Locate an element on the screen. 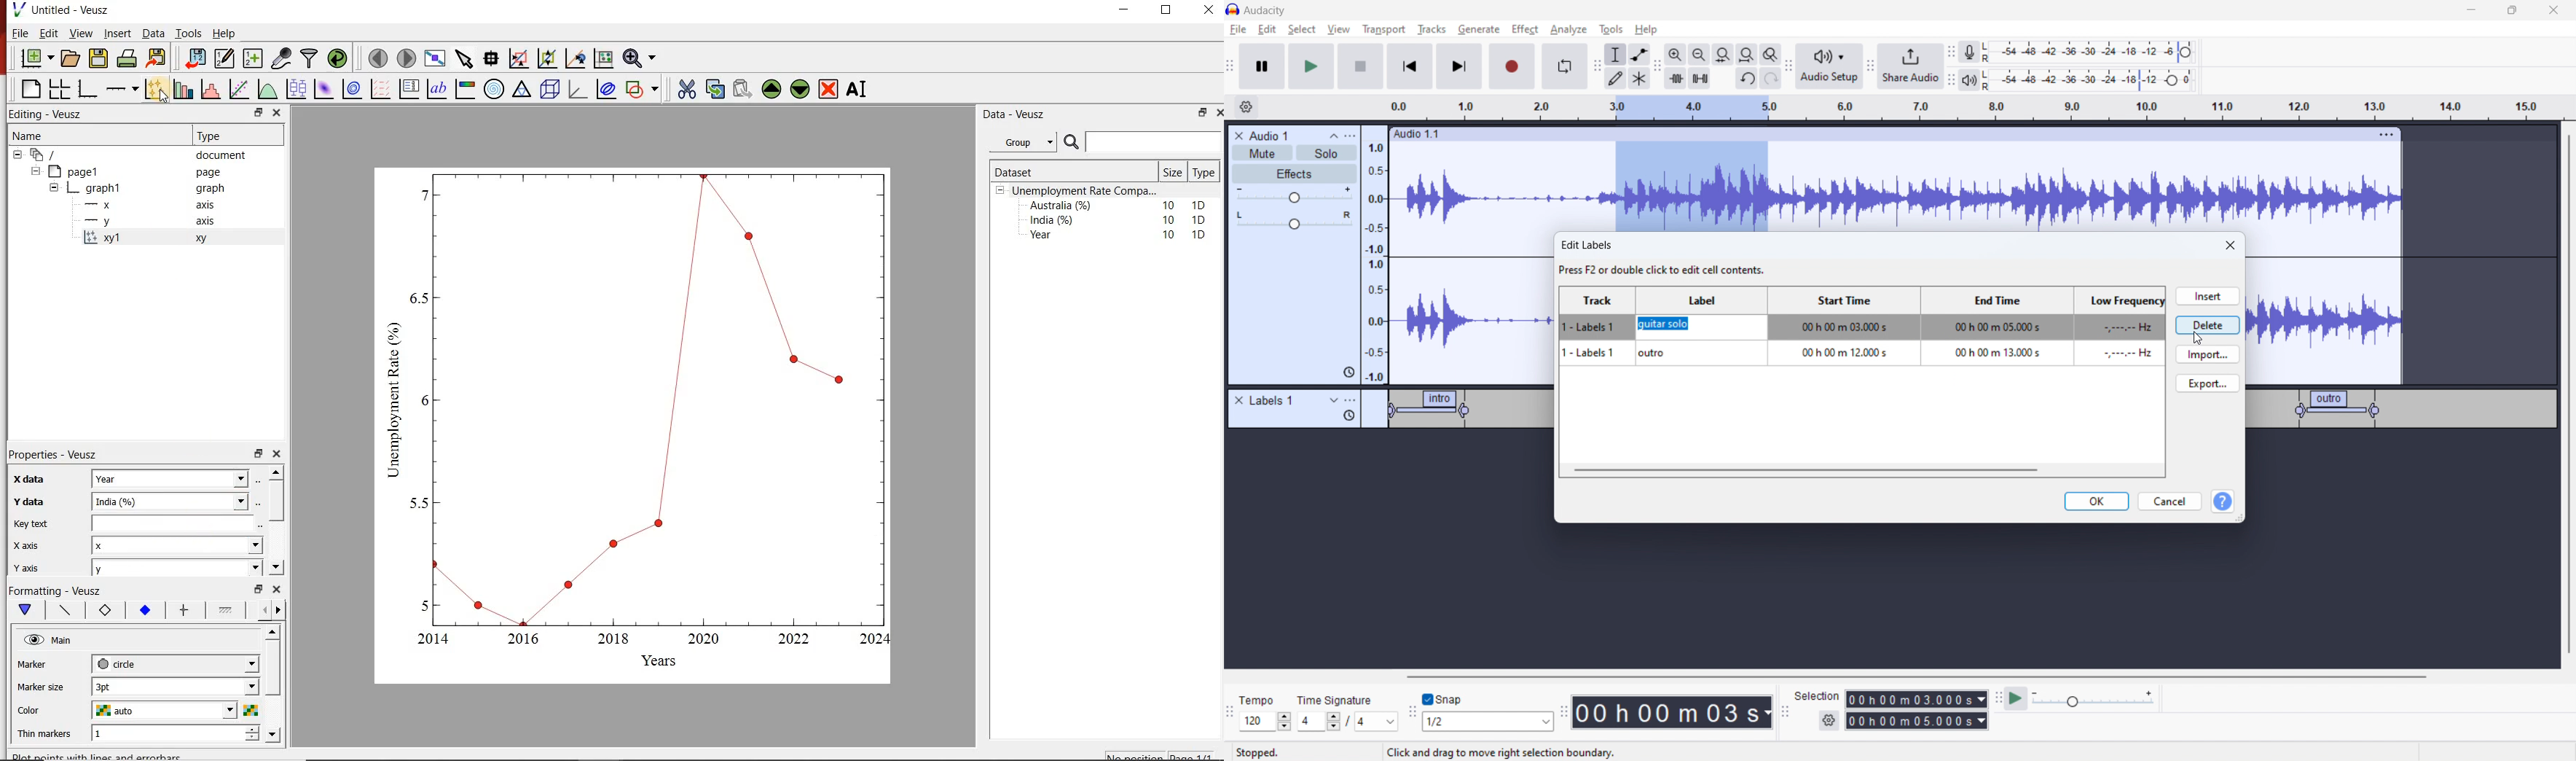  add a shapes is located at coordinates (642, 89).